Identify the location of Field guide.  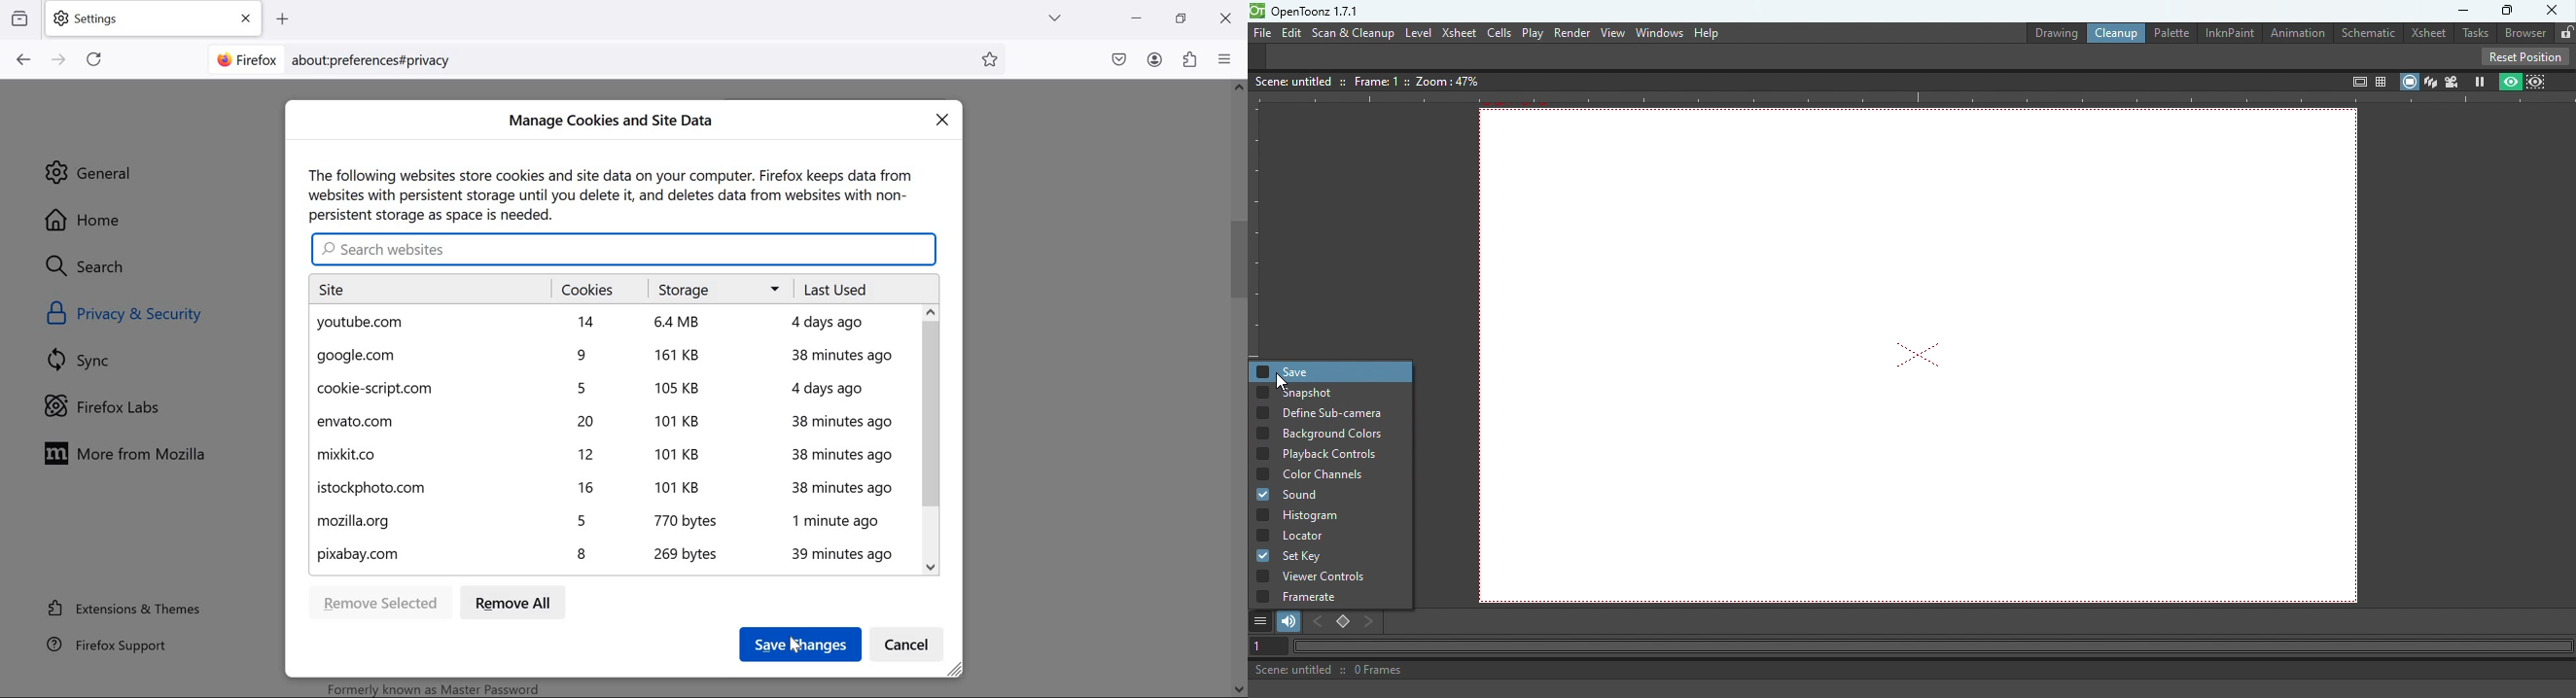
(2383, 78).